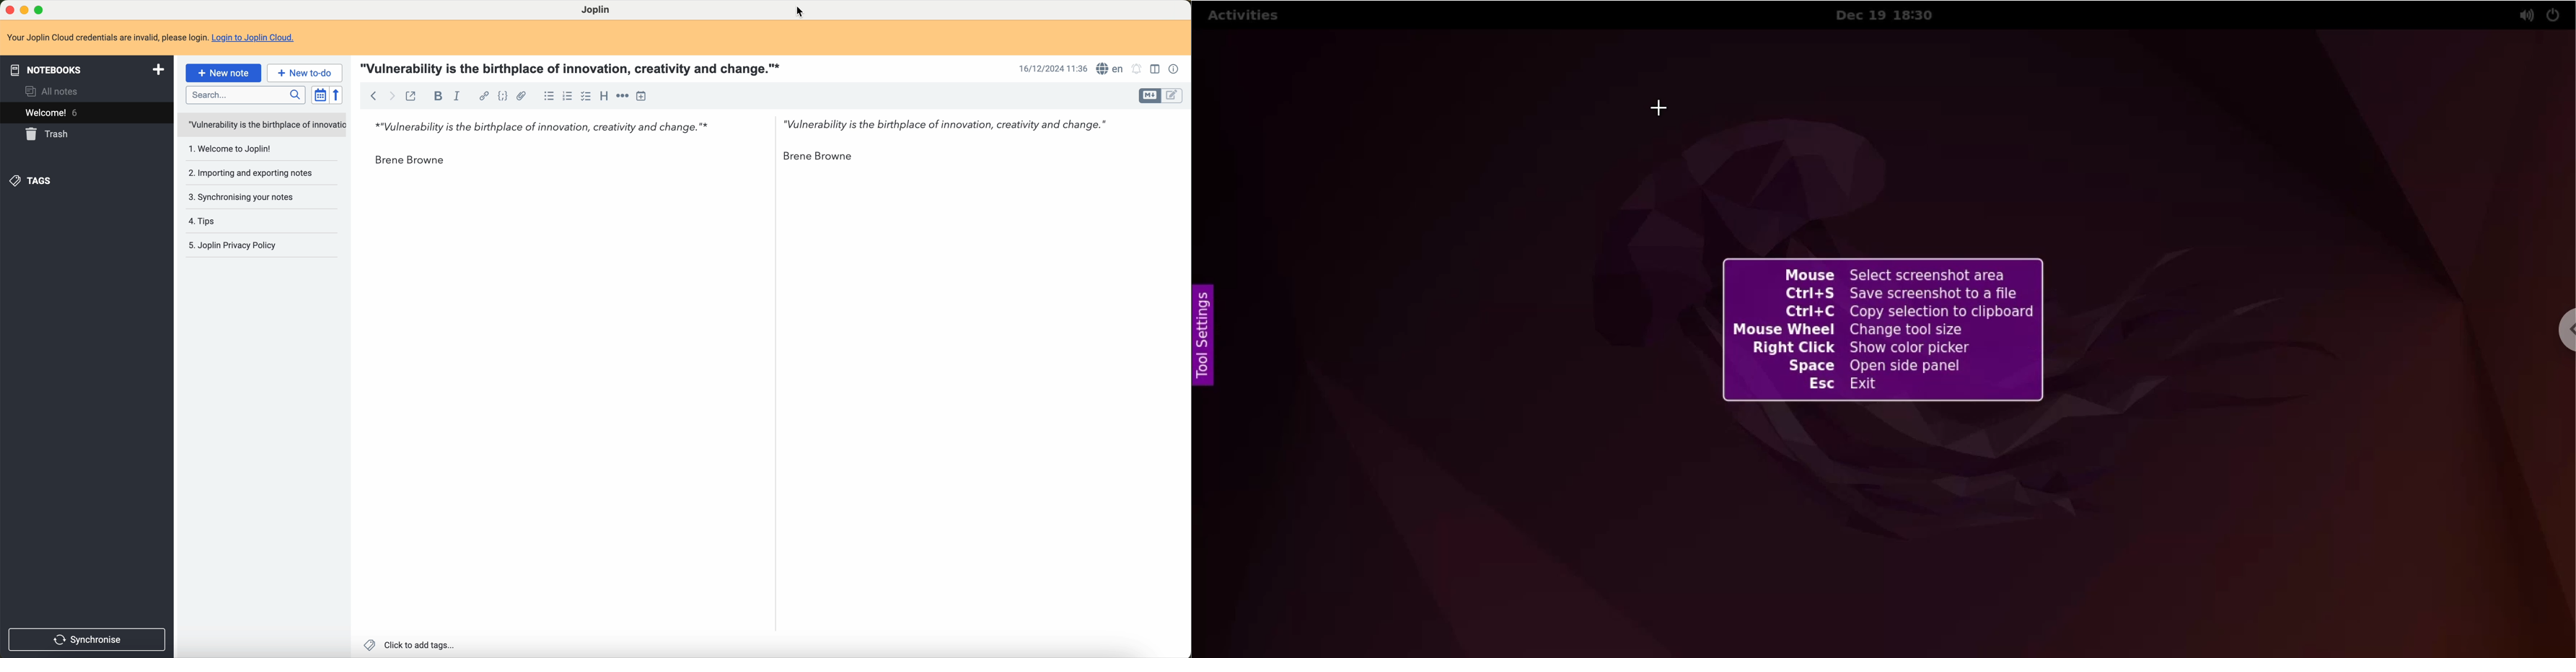 The height and width of the screenshot is (672, 2576). What do you see at coordinates (8, 10) in the screenshot?
I see `close` at bounding box center [8, 10].